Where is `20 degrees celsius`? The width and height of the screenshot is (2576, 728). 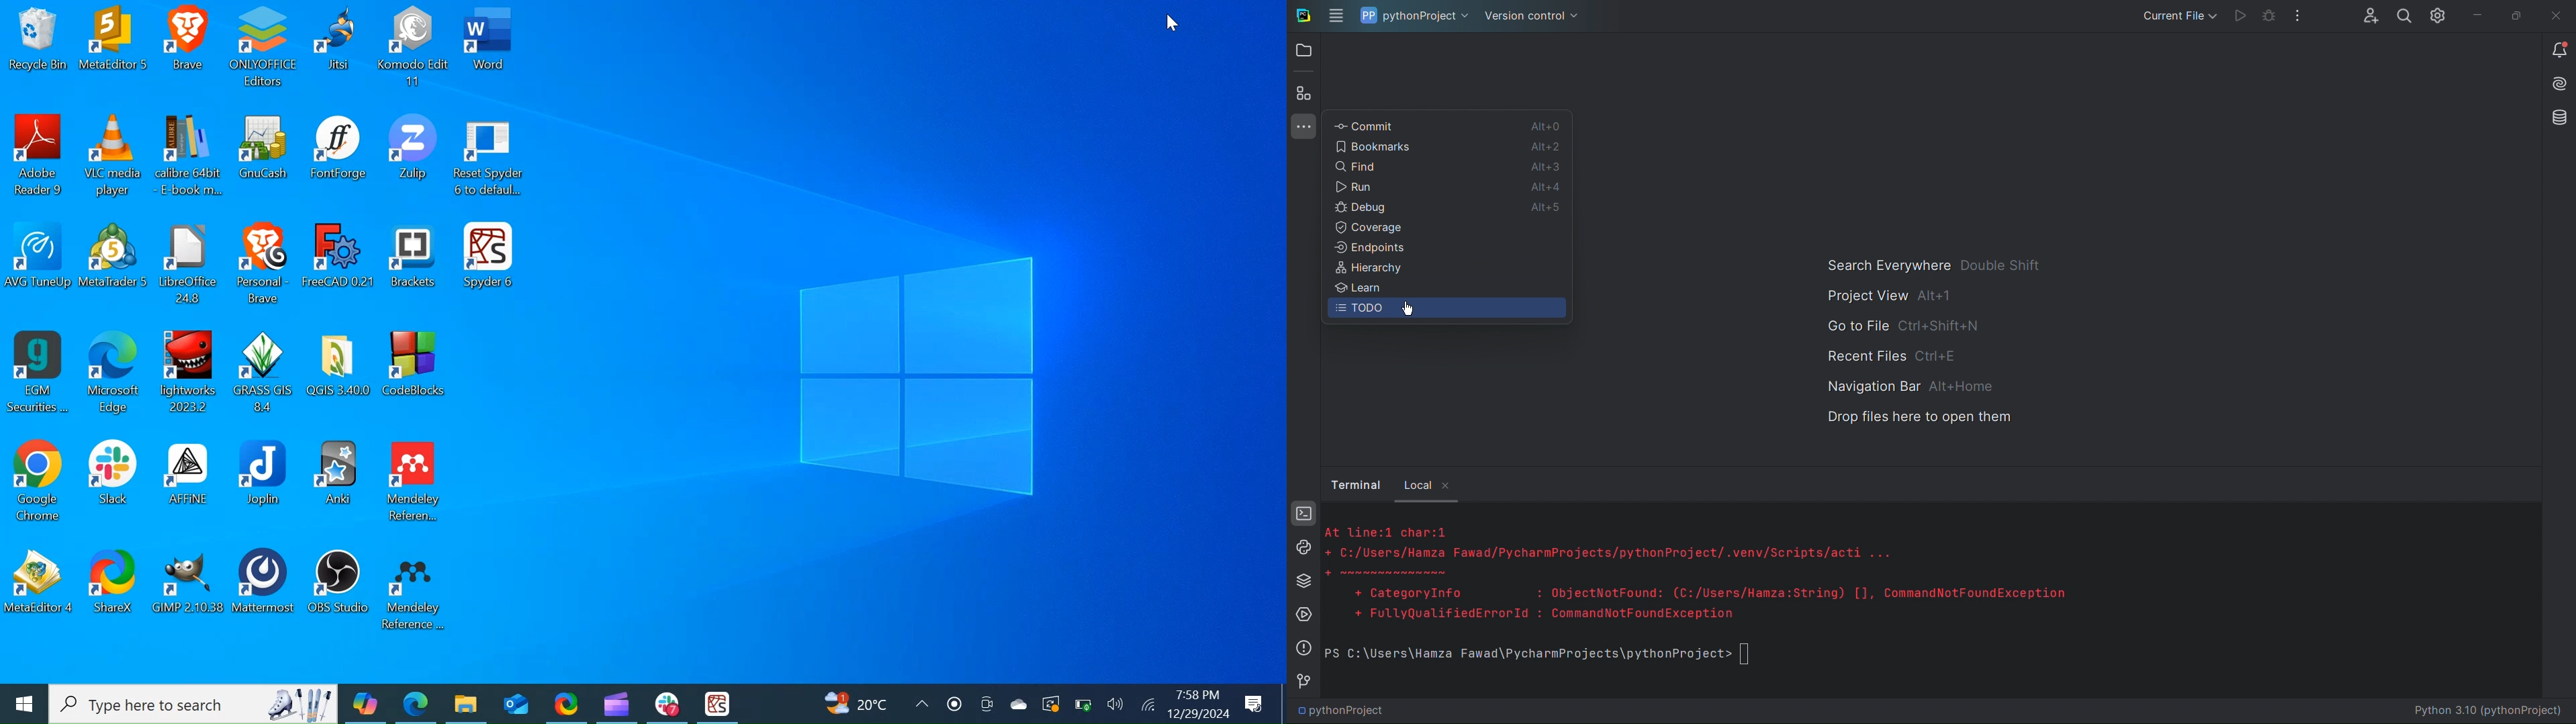
20 degrees celsius is located at coordinates (871, 703).